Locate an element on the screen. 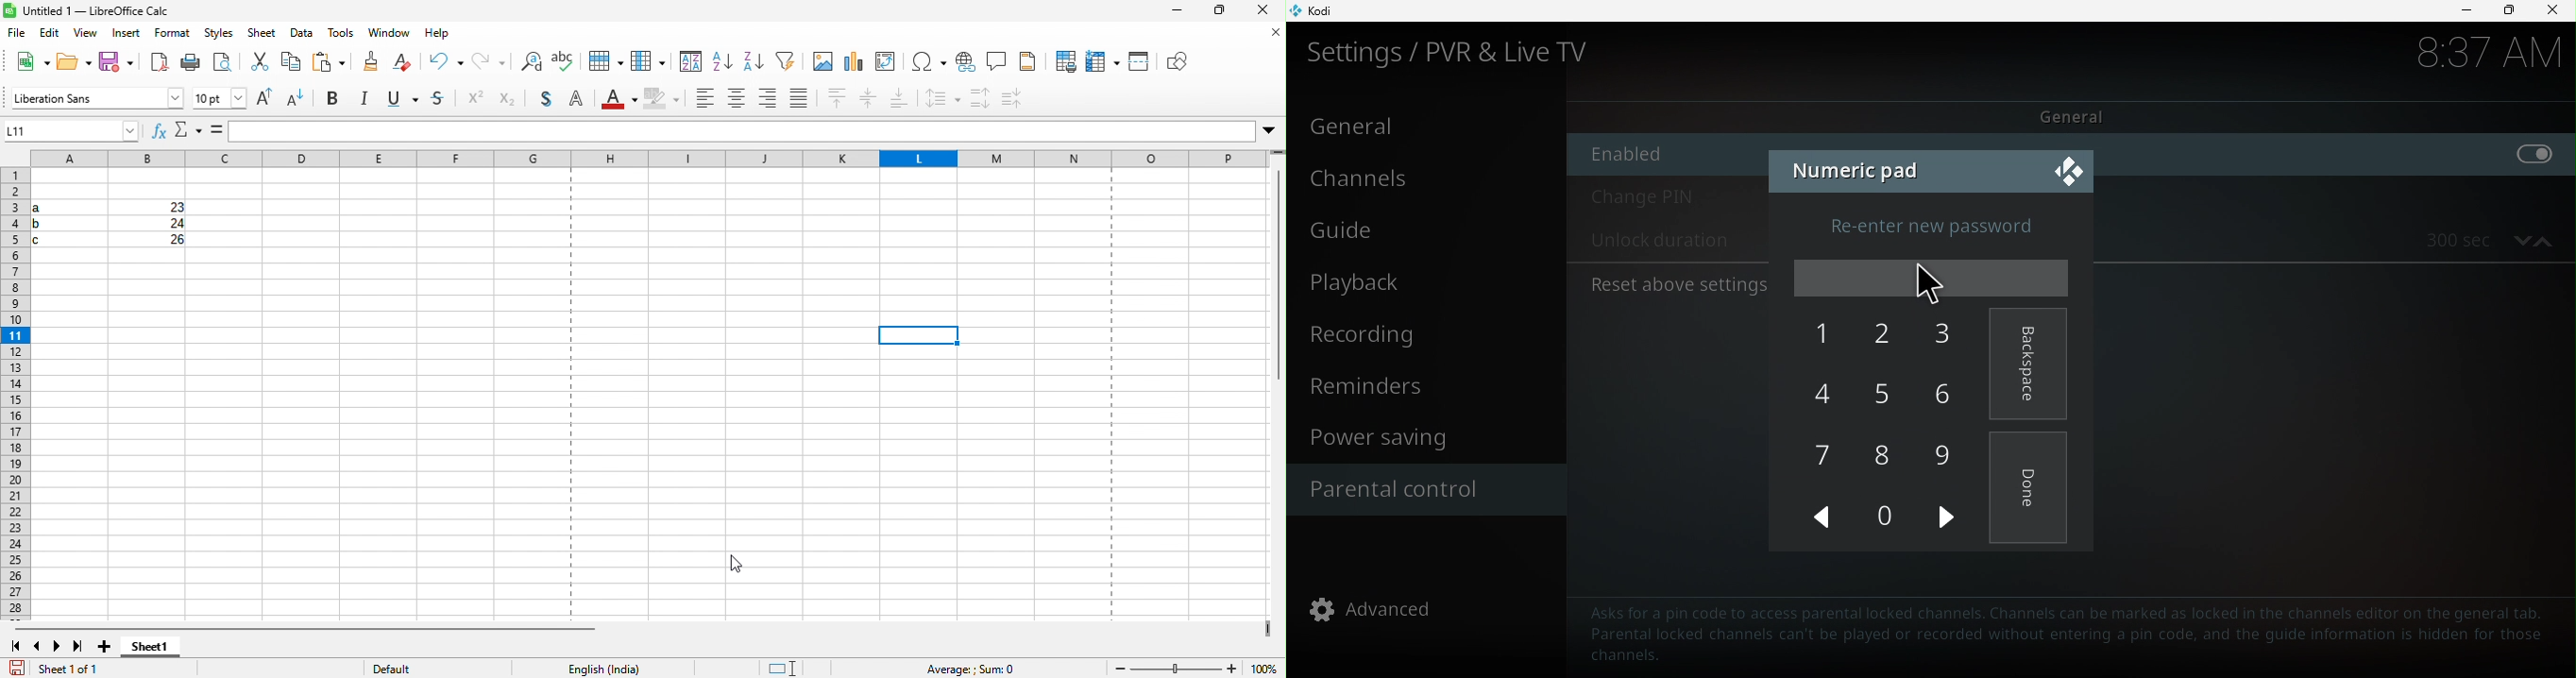 The height and width of the screenshot is (700, 2576). rows is located at coordinates (14, 395).